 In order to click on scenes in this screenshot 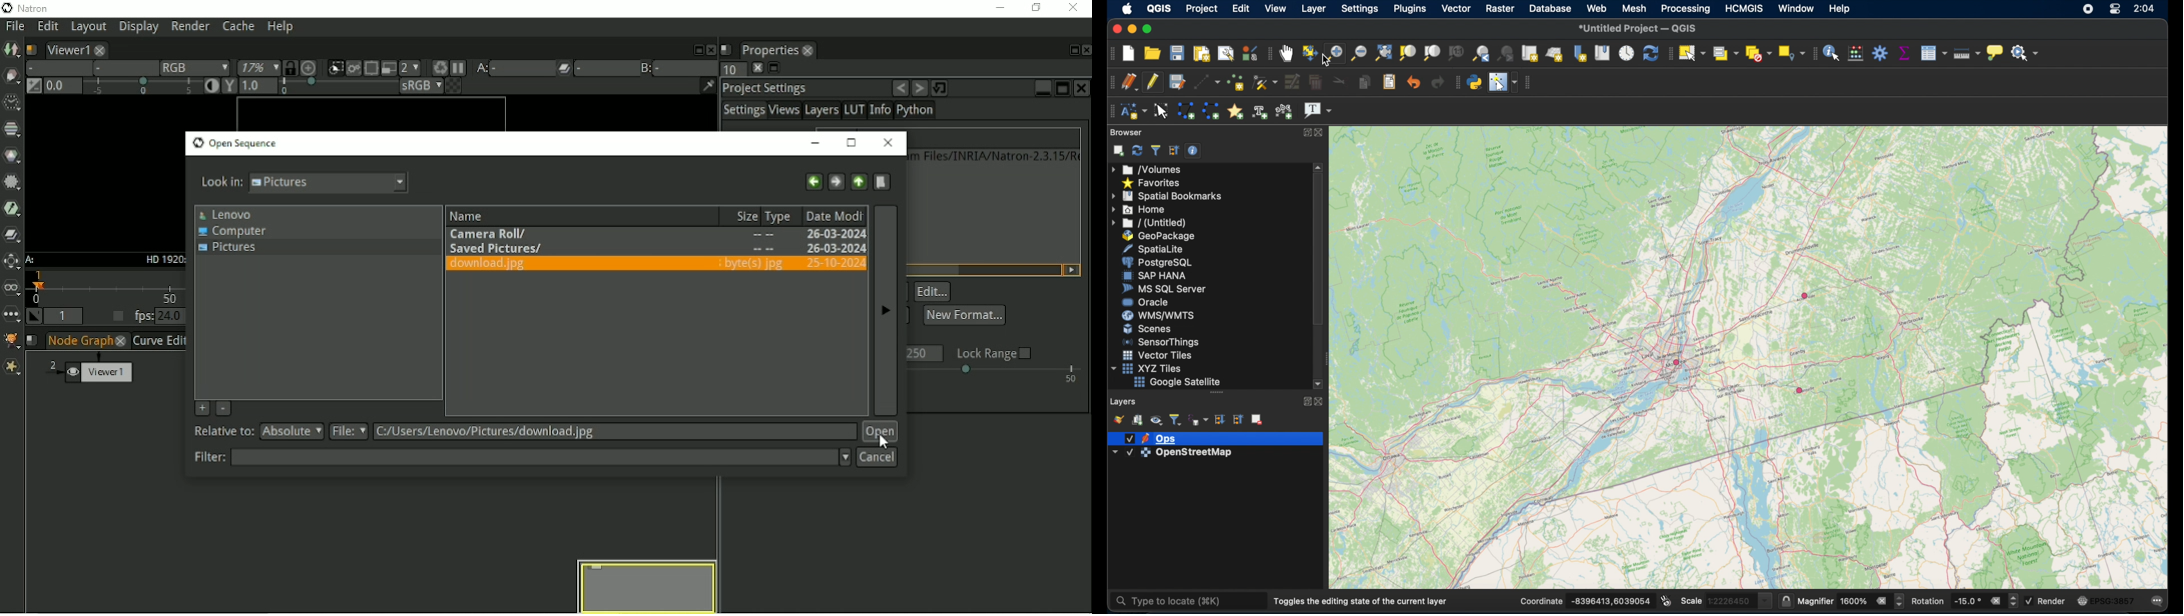, I will do `click(1148, 329)`.